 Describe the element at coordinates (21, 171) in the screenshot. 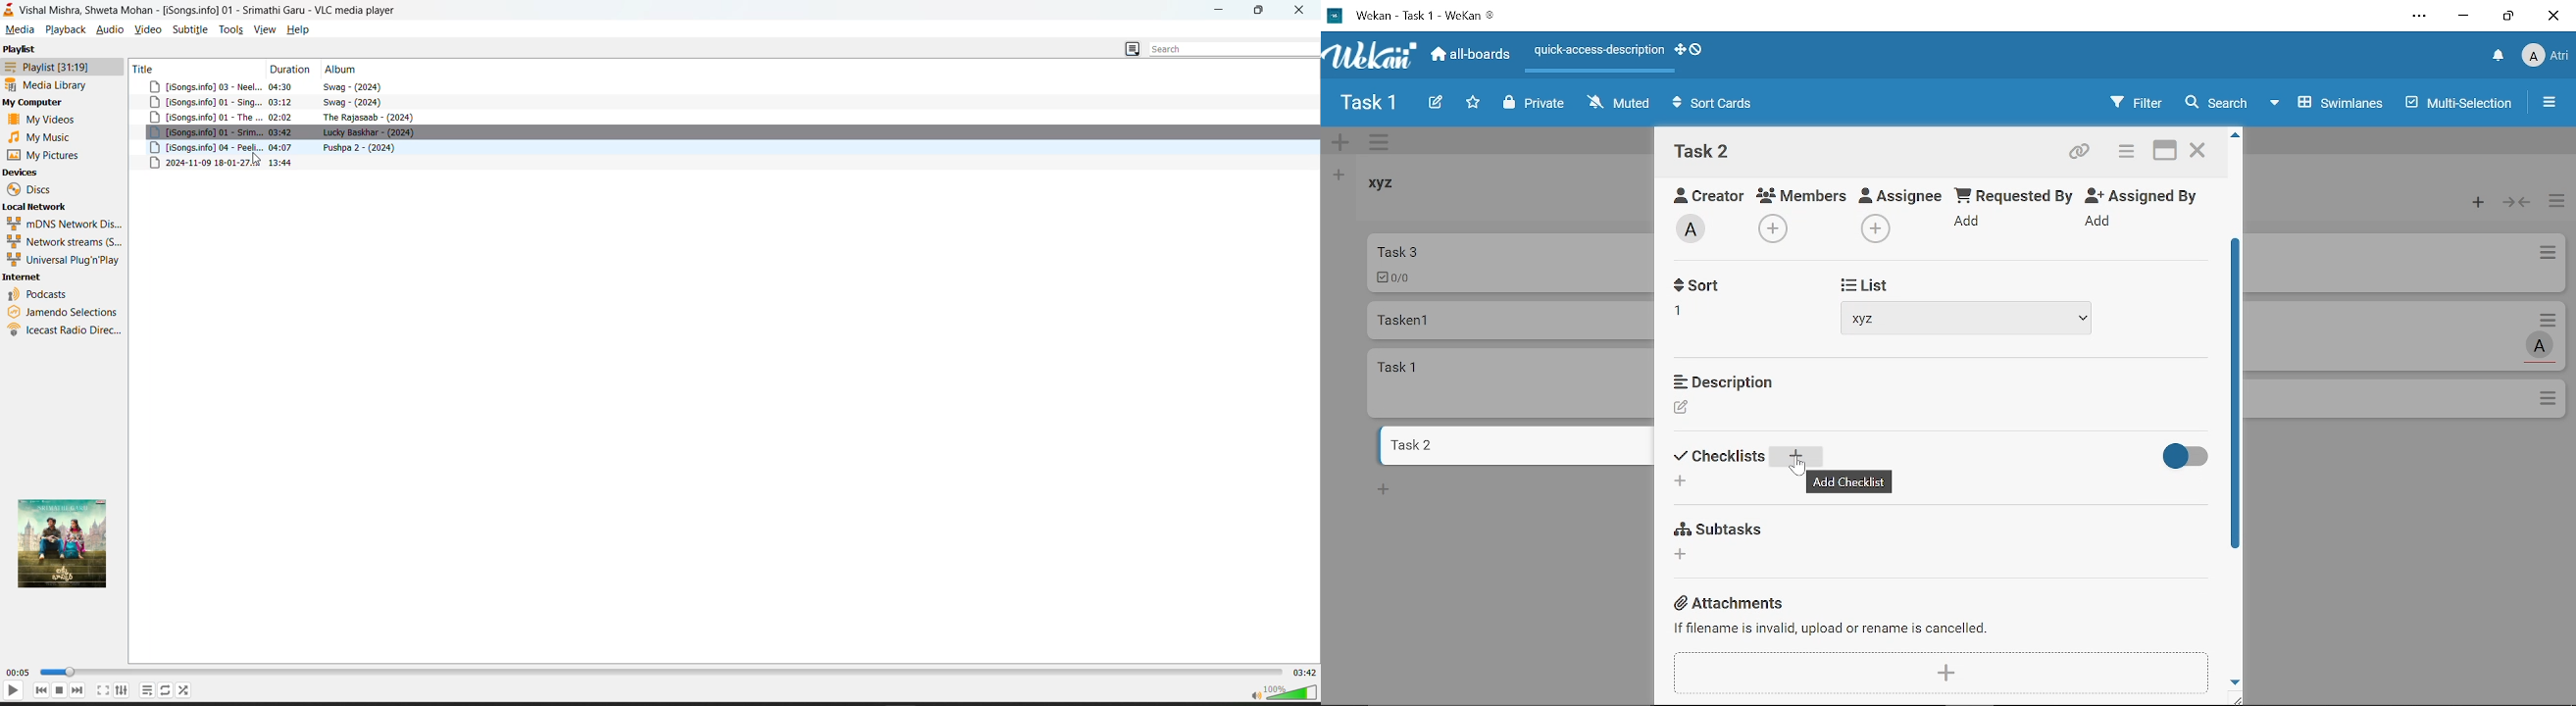

I see `devices` at that location.